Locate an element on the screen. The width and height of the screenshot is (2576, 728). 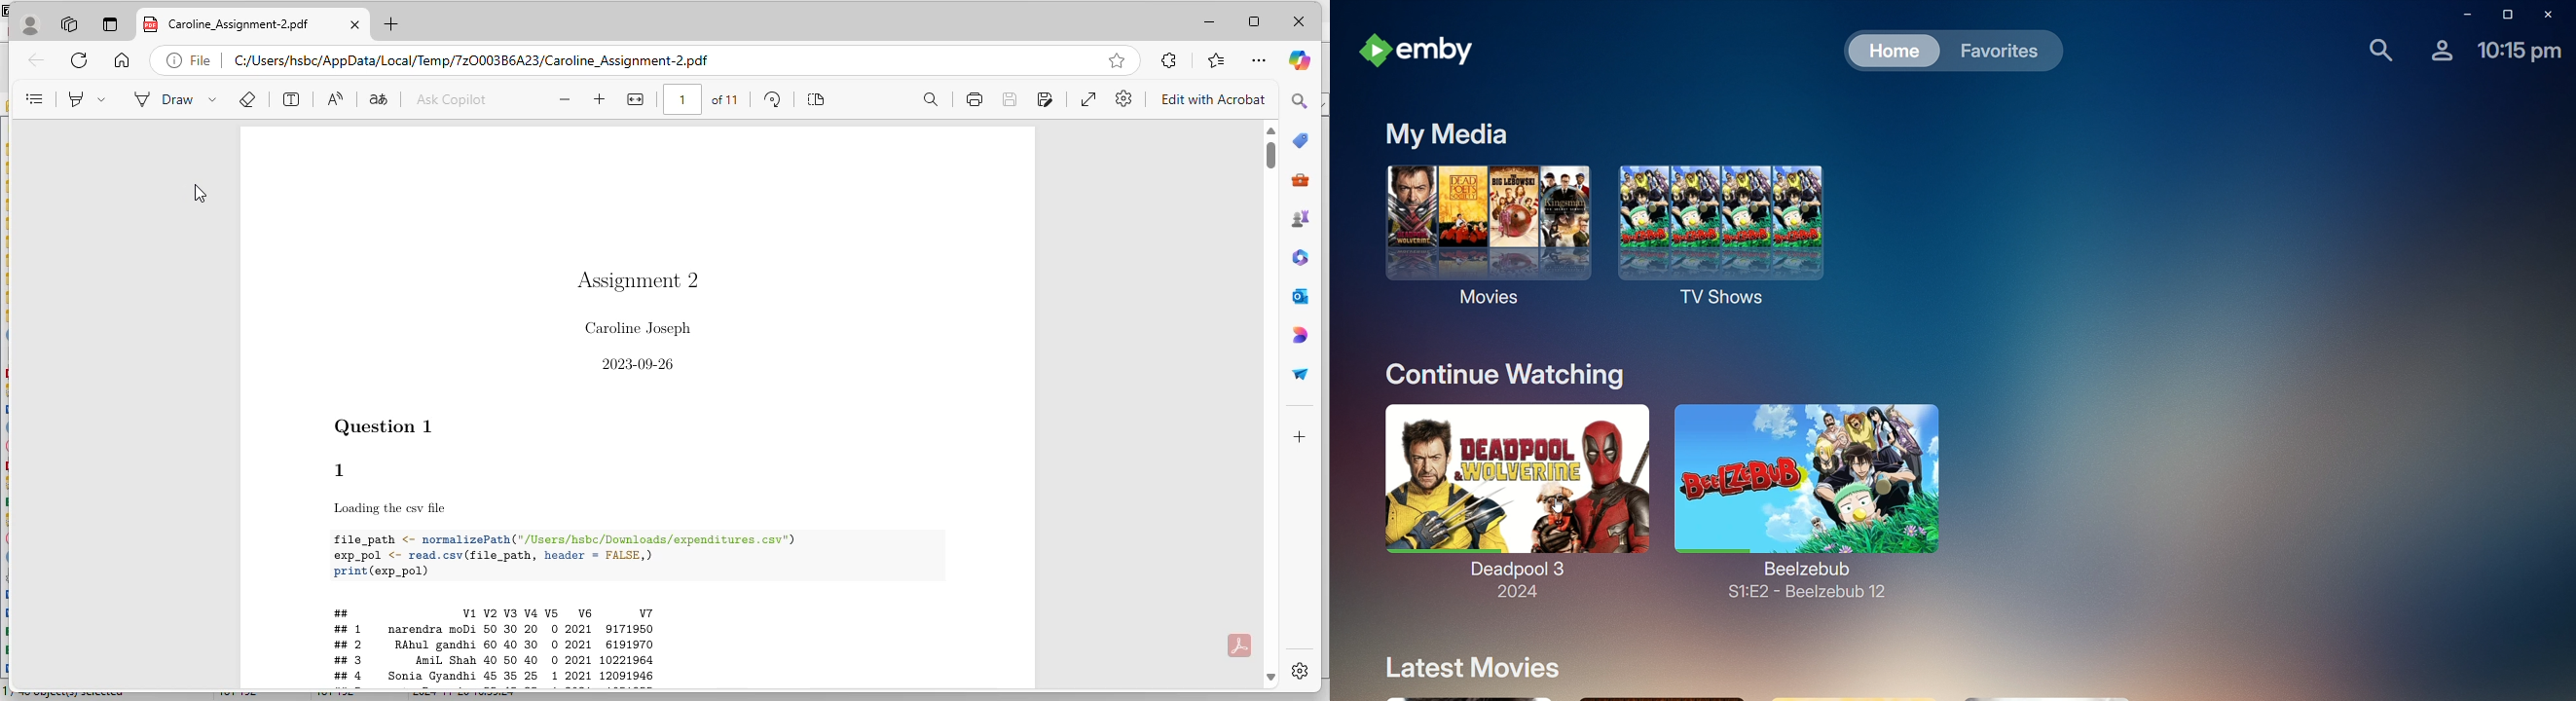
view site informatin is located at coordinates (191, 60).